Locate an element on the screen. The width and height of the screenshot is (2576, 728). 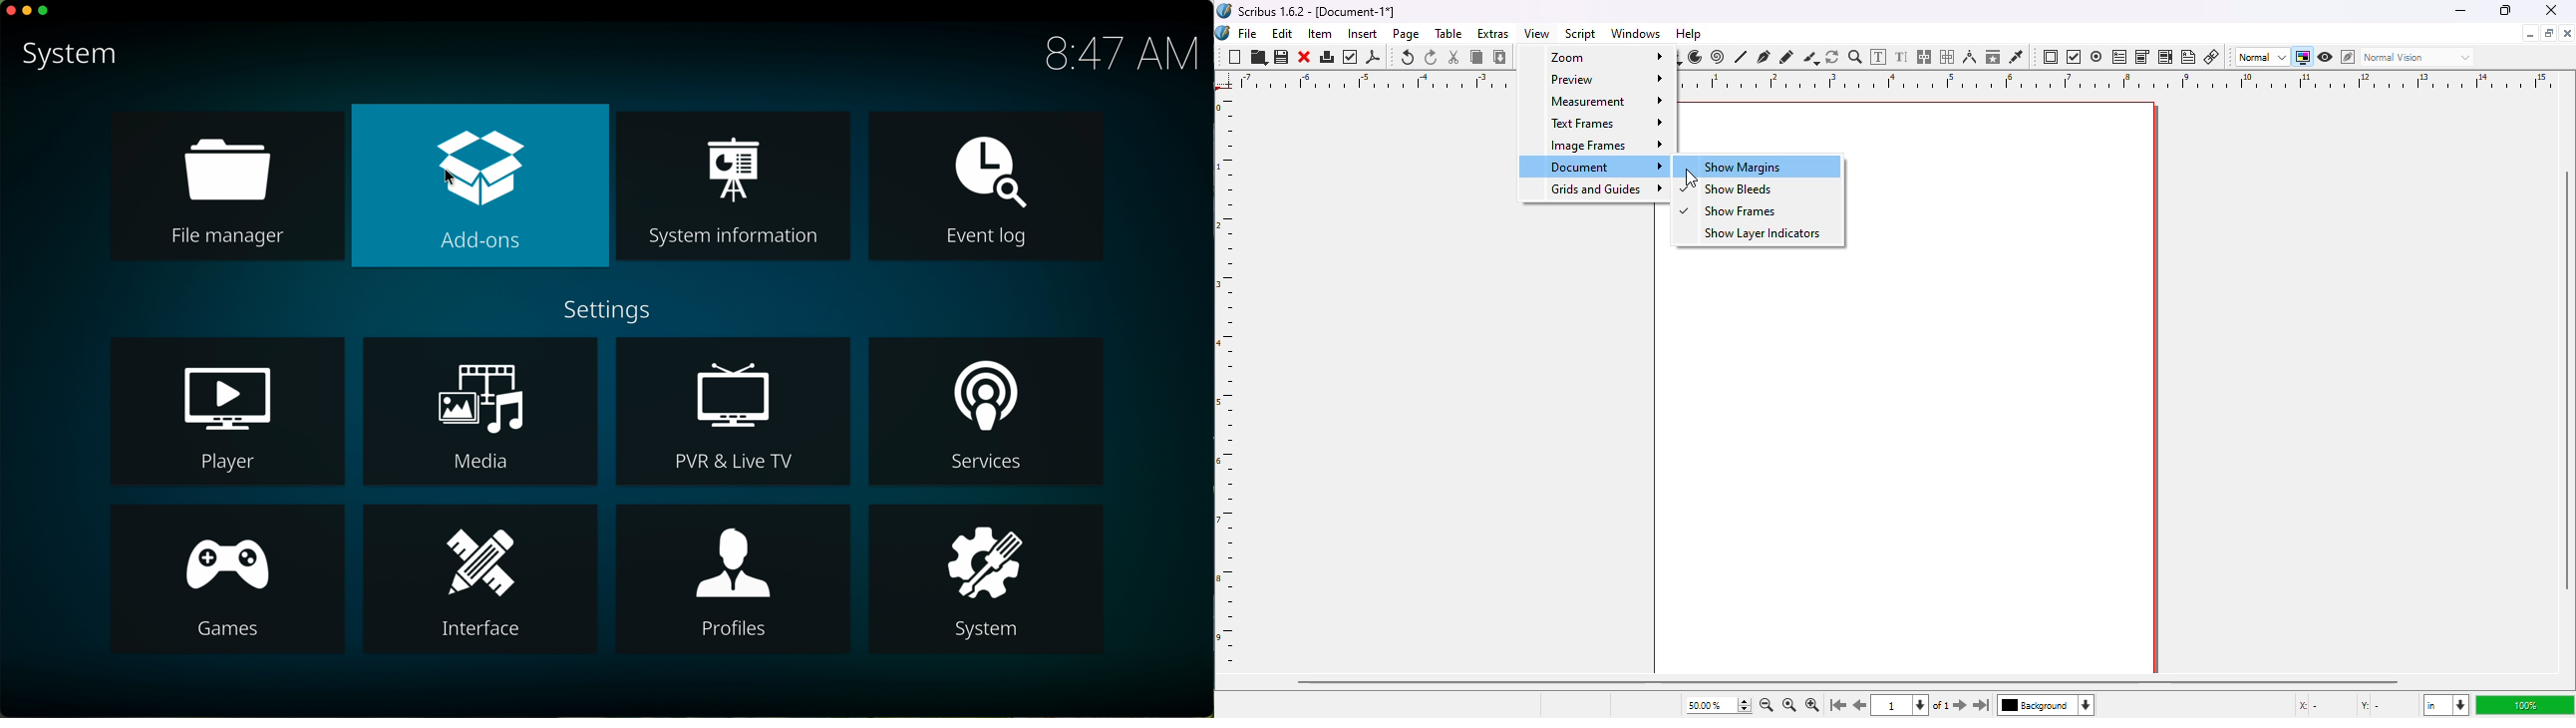
undo is located at coordinates (1408, 57).